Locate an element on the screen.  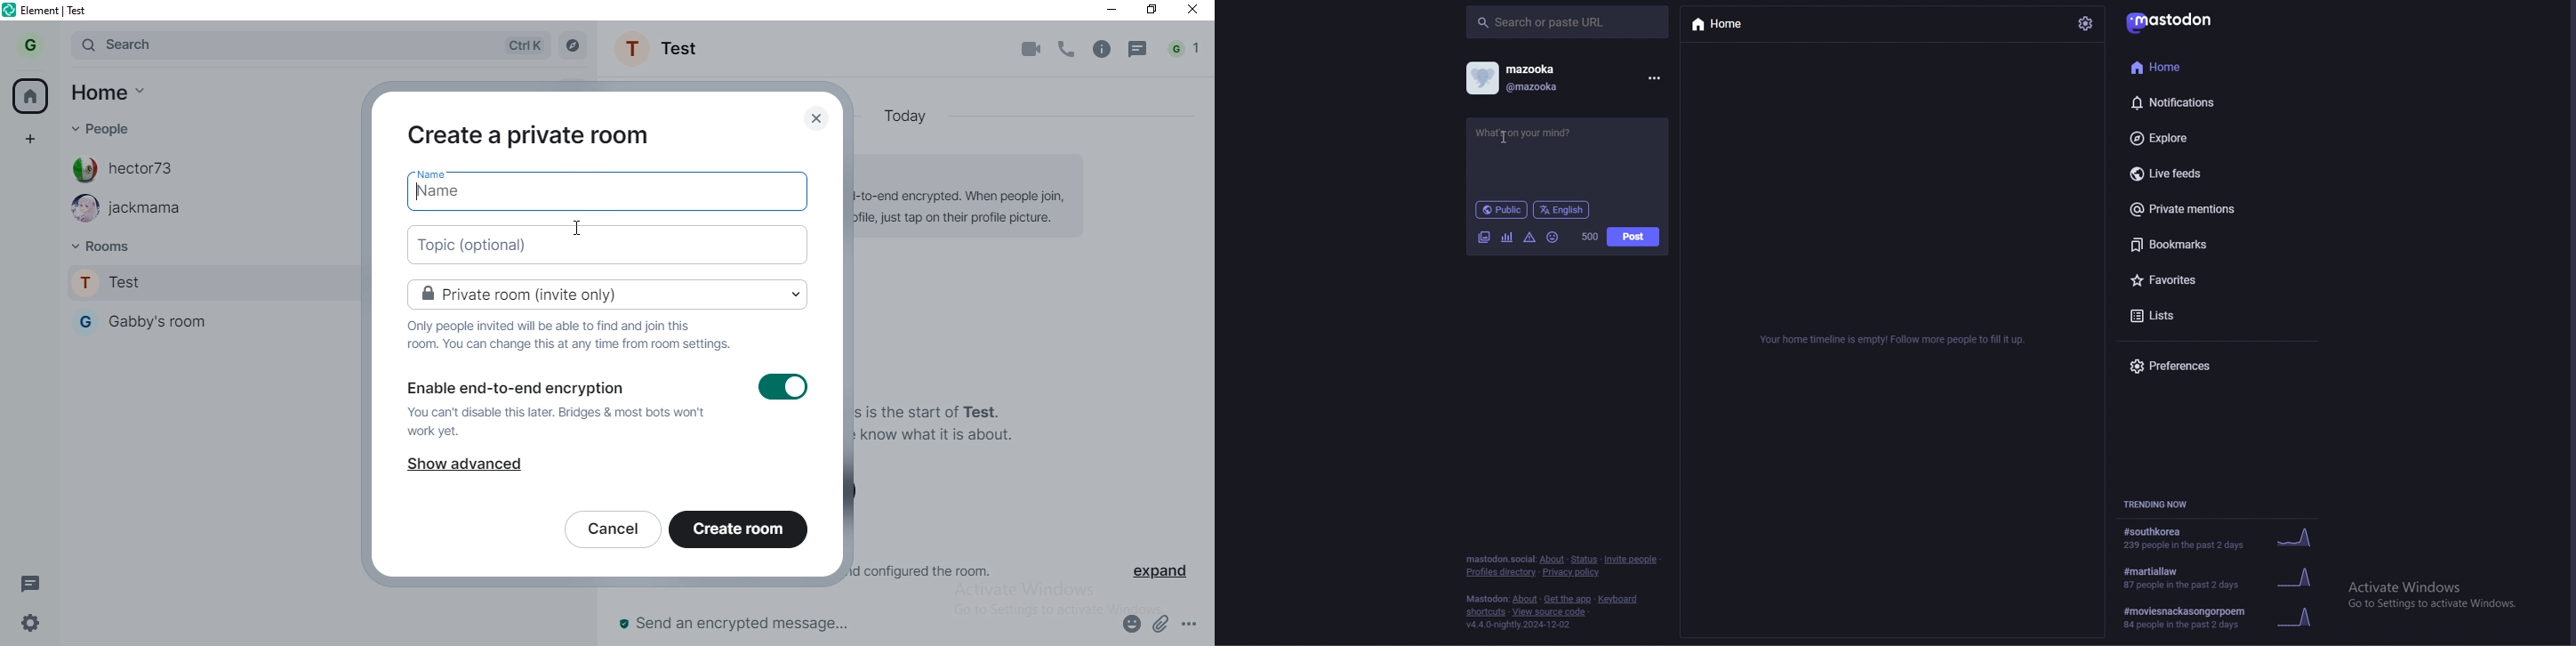
menu is located at coordinates (1654, 77).